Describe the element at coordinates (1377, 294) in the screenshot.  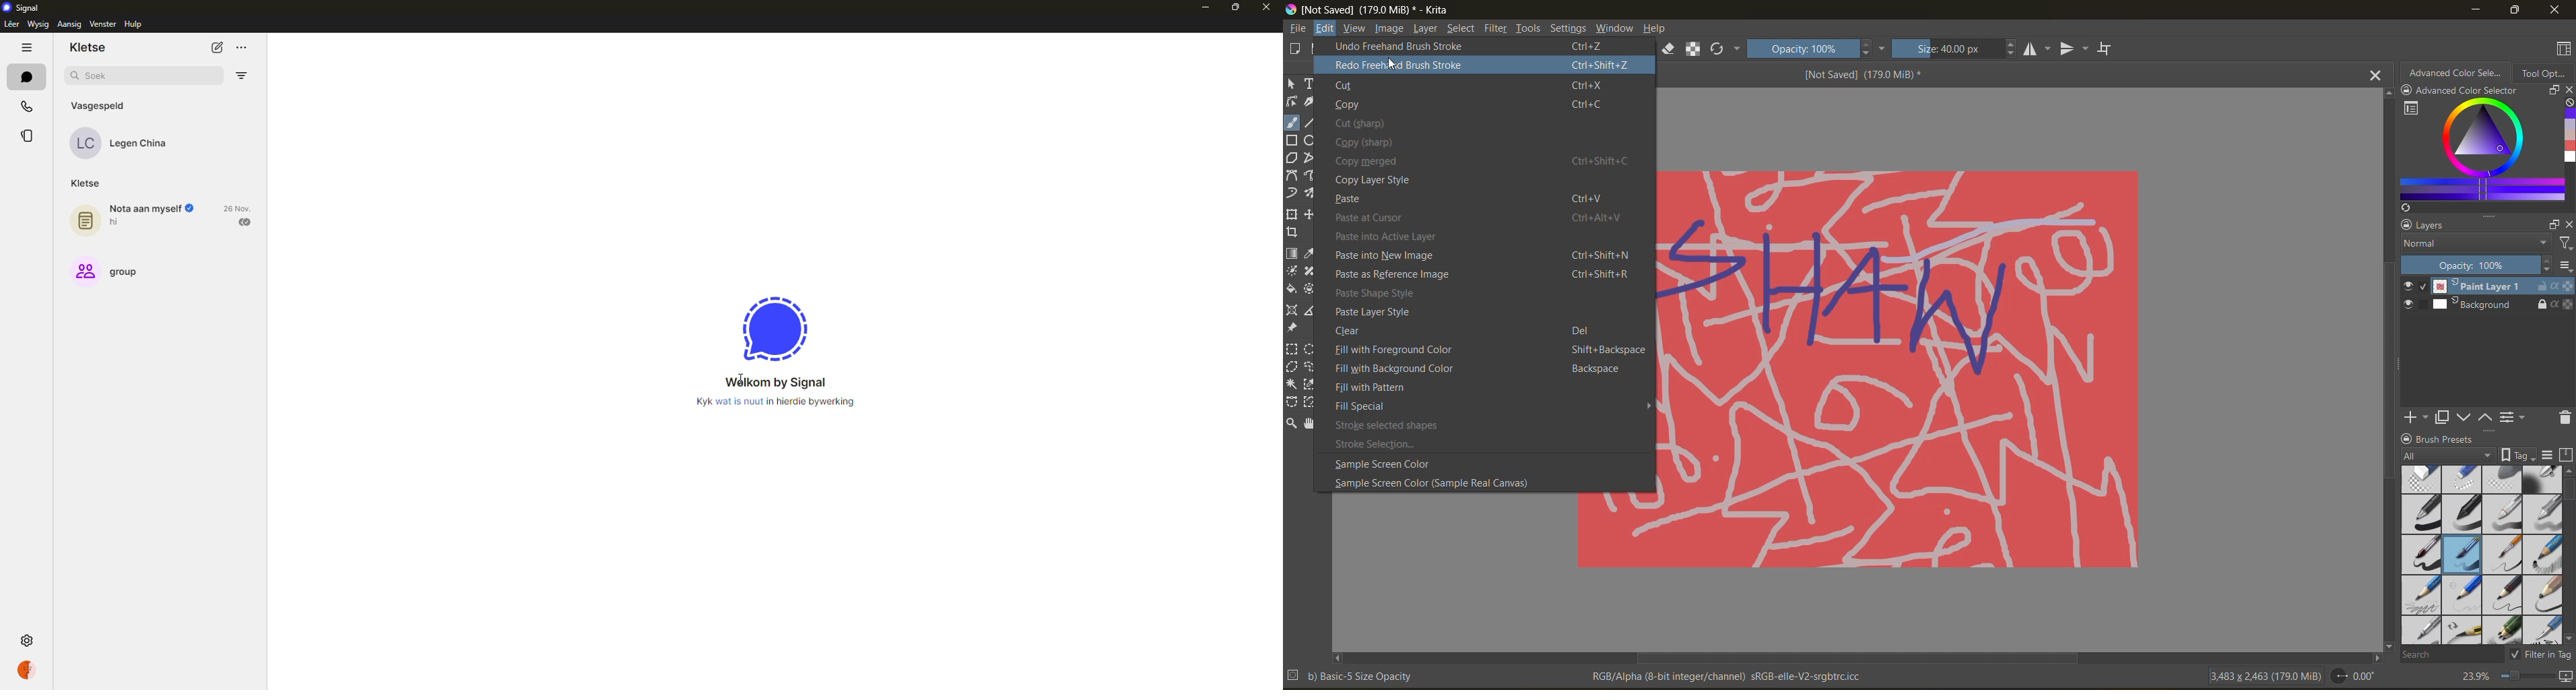
I see `paste shape style` at that location.